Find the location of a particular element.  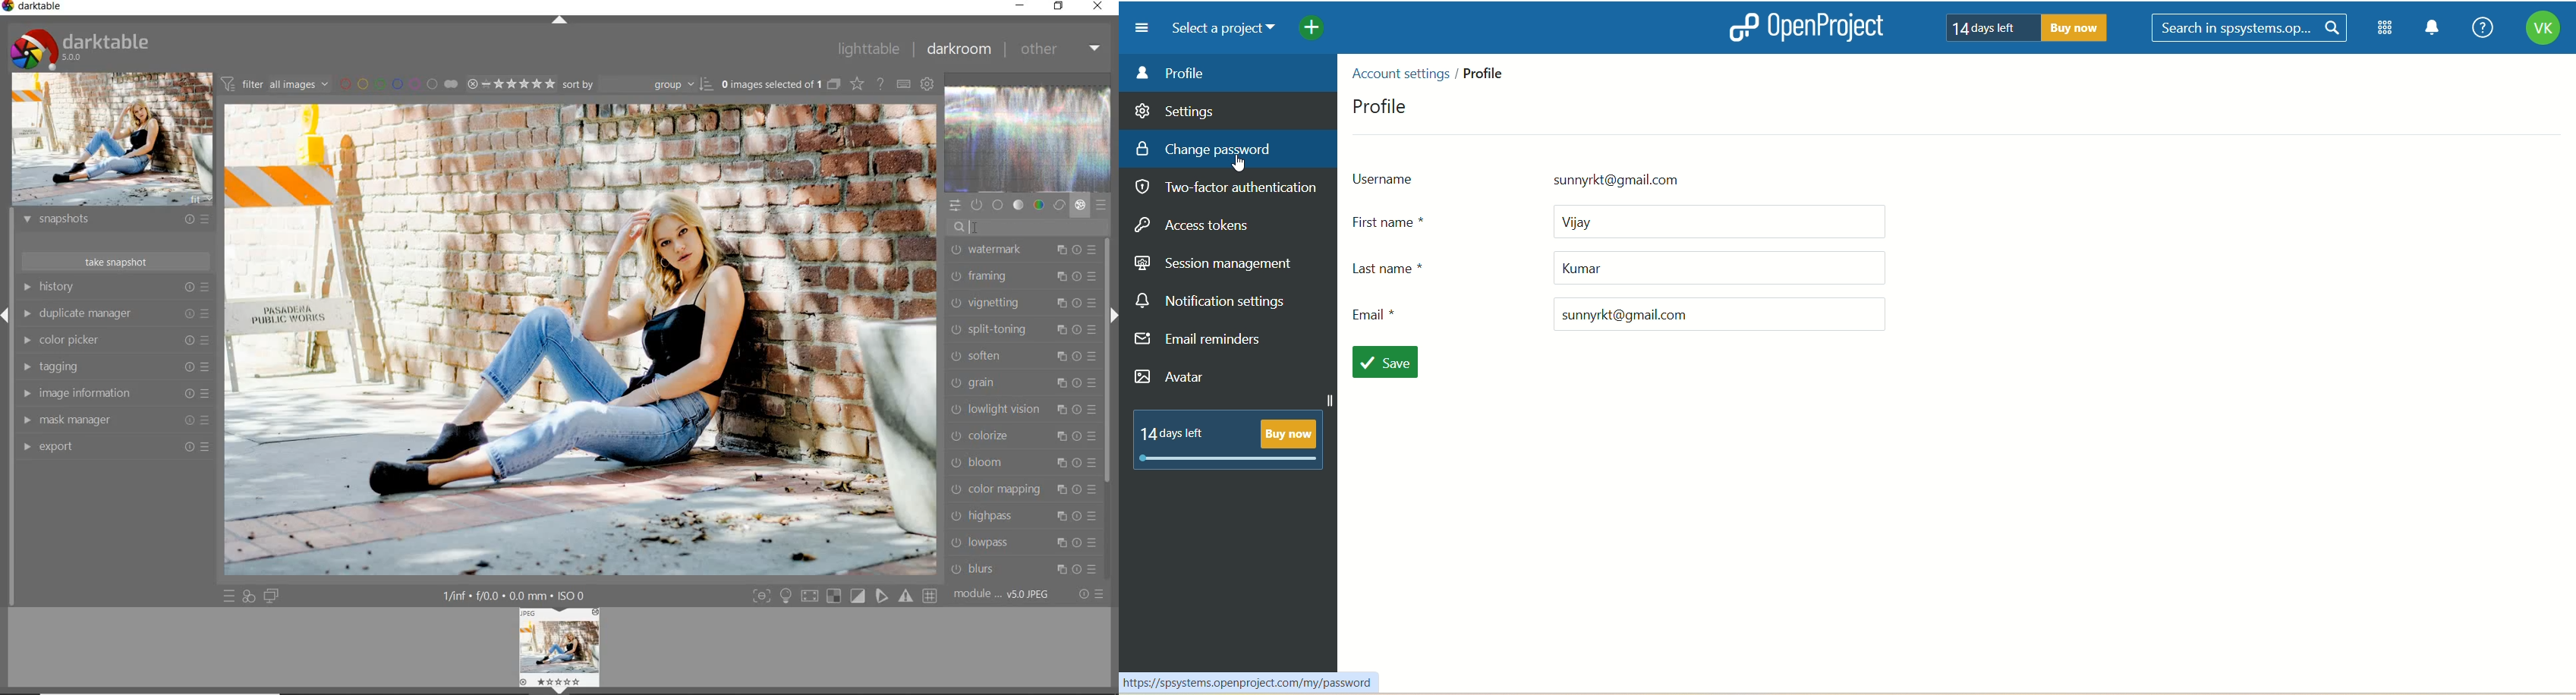

avatar is located at coordinates (1173, 379).